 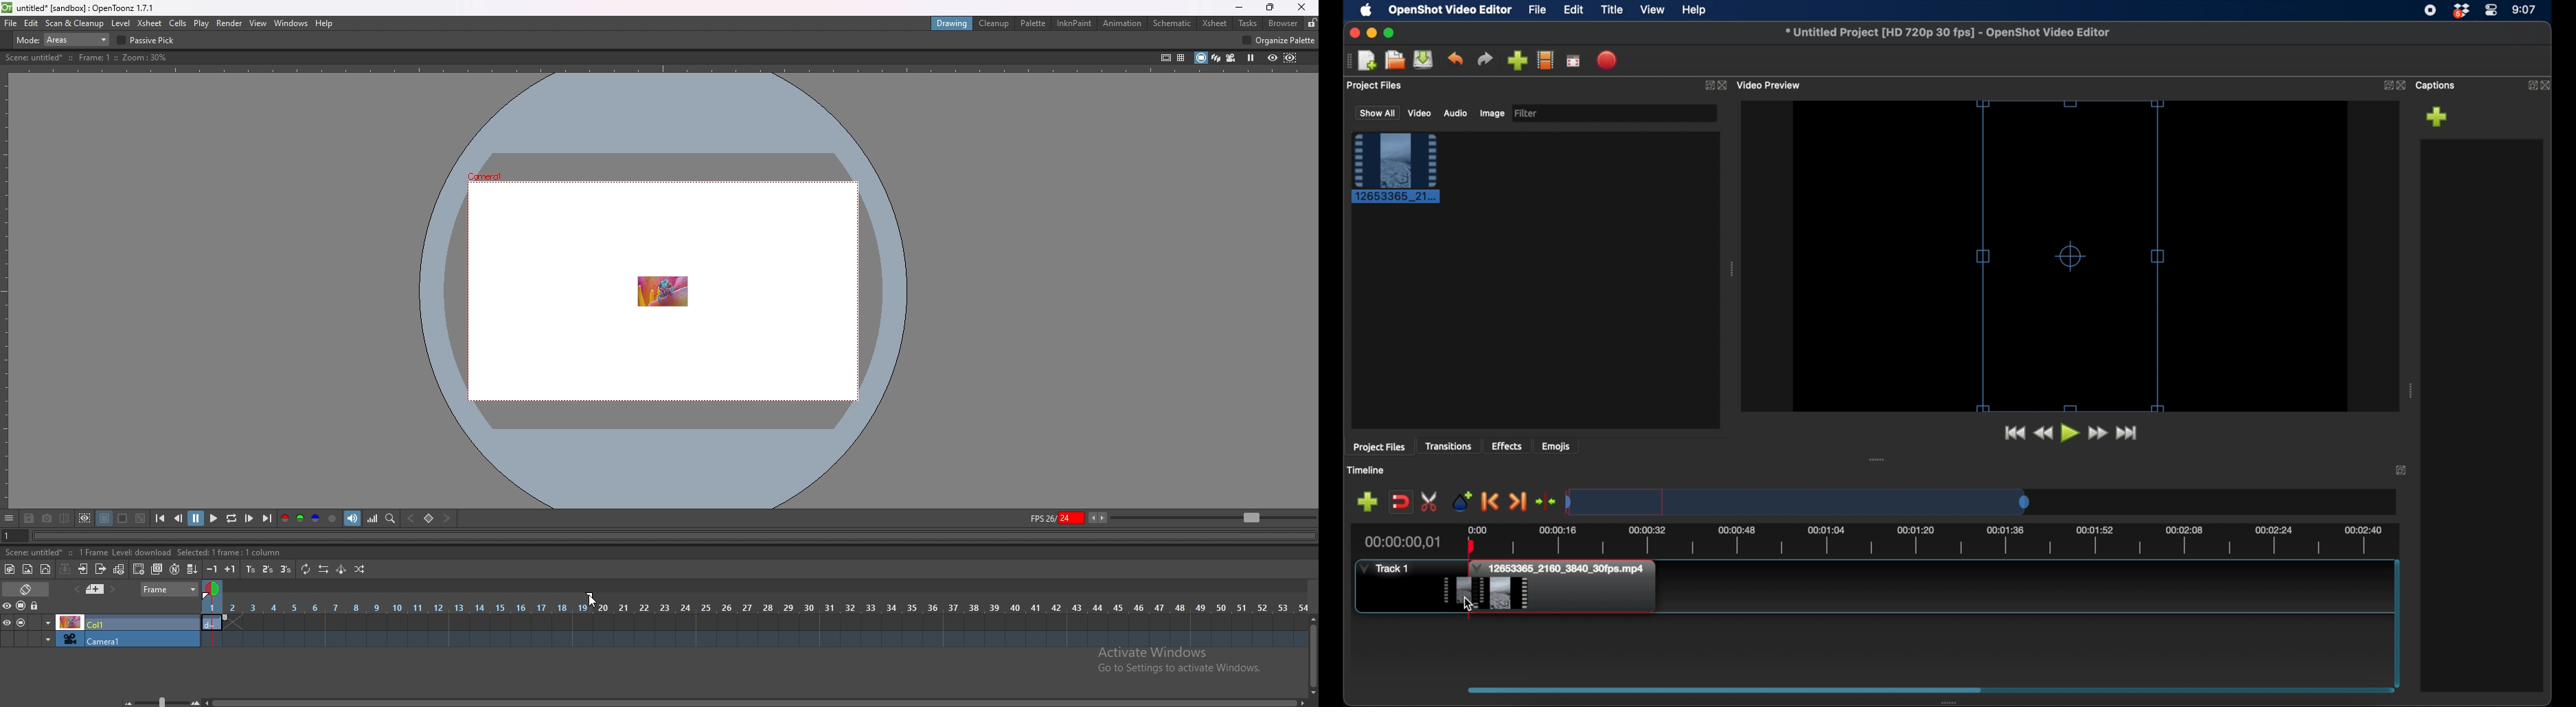 I want to click on previous marker, so click(x=1491, y=502).